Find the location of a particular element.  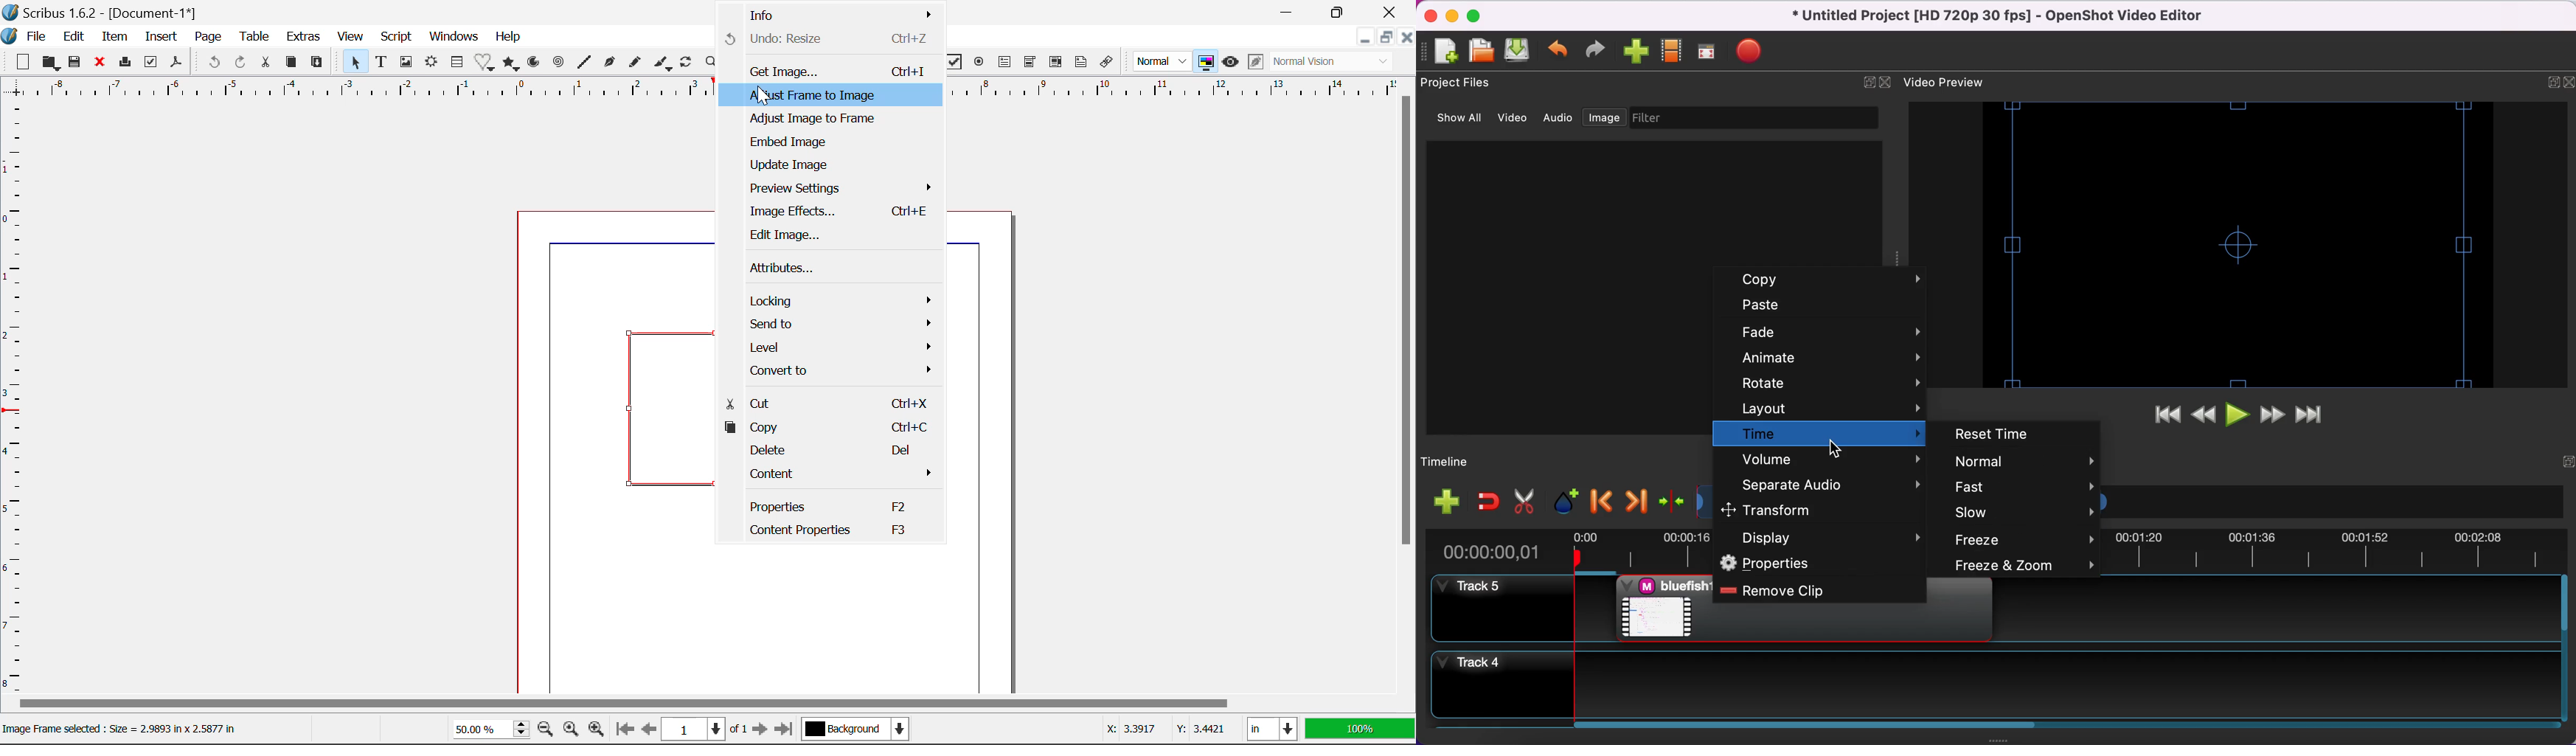

layout is located at coordinates (1821, 408).